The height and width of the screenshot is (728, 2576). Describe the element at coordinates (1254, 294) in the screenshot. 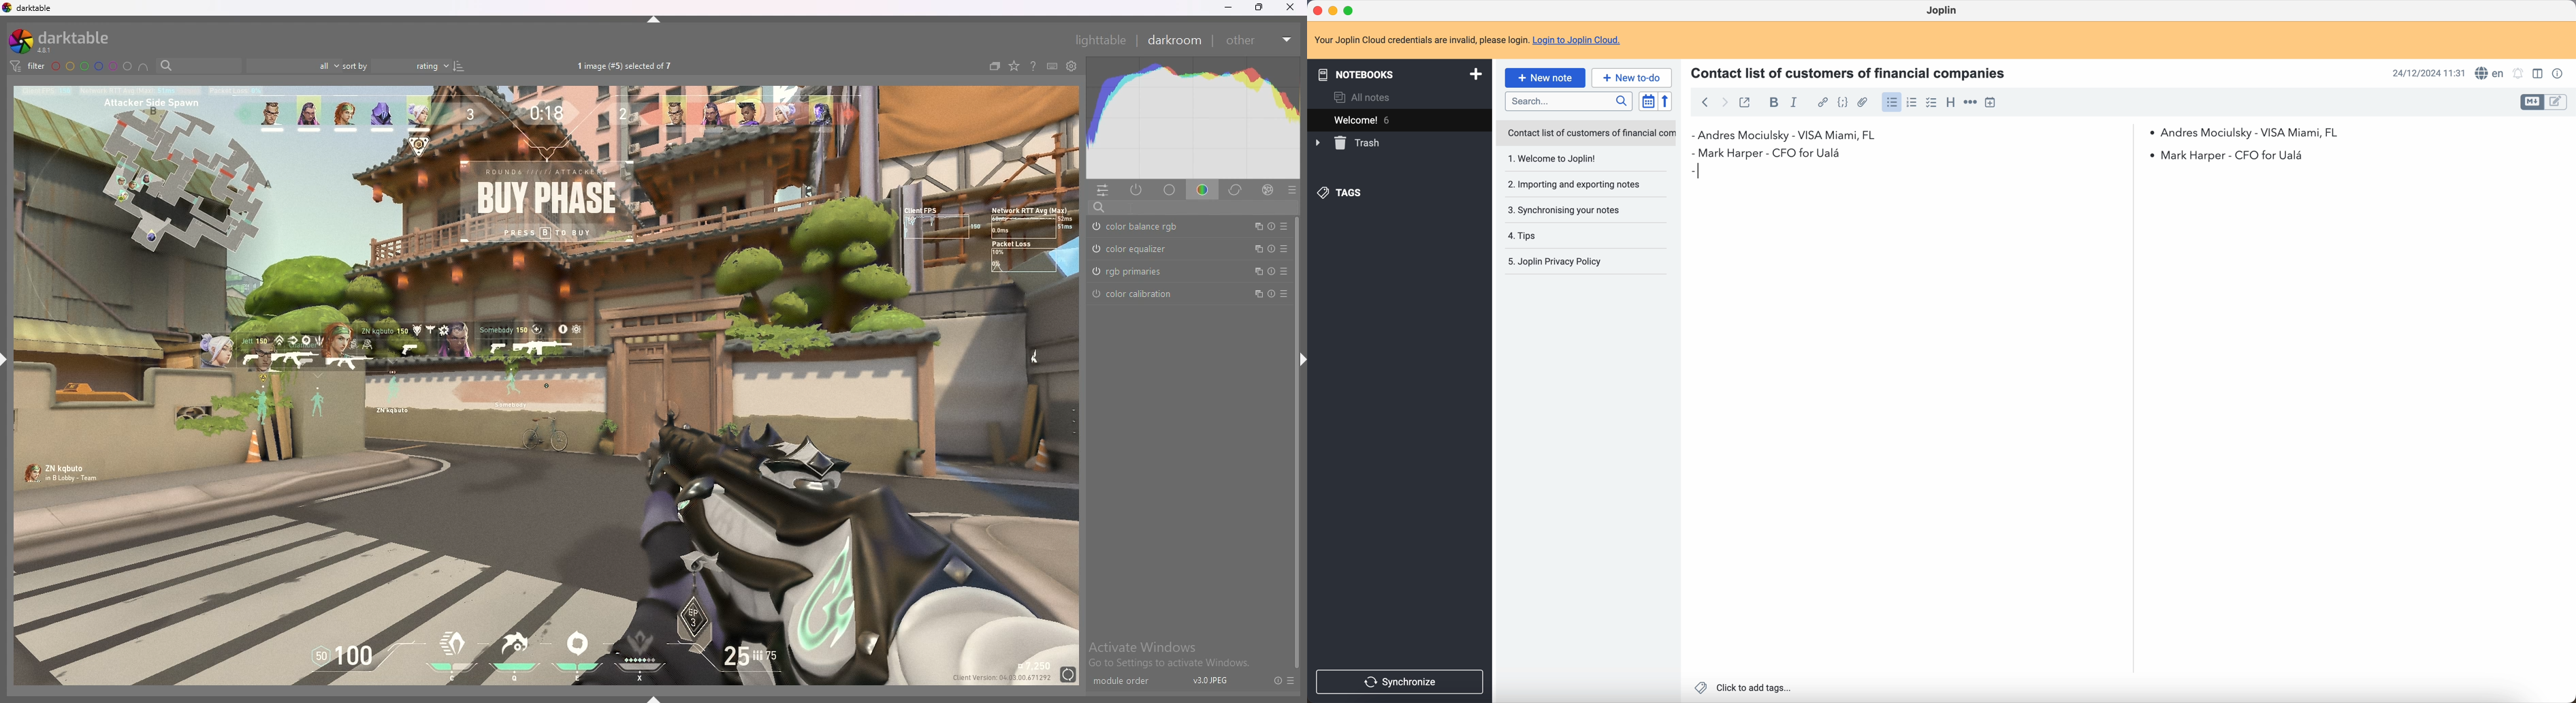

I see `multiple instance actions` at that location.